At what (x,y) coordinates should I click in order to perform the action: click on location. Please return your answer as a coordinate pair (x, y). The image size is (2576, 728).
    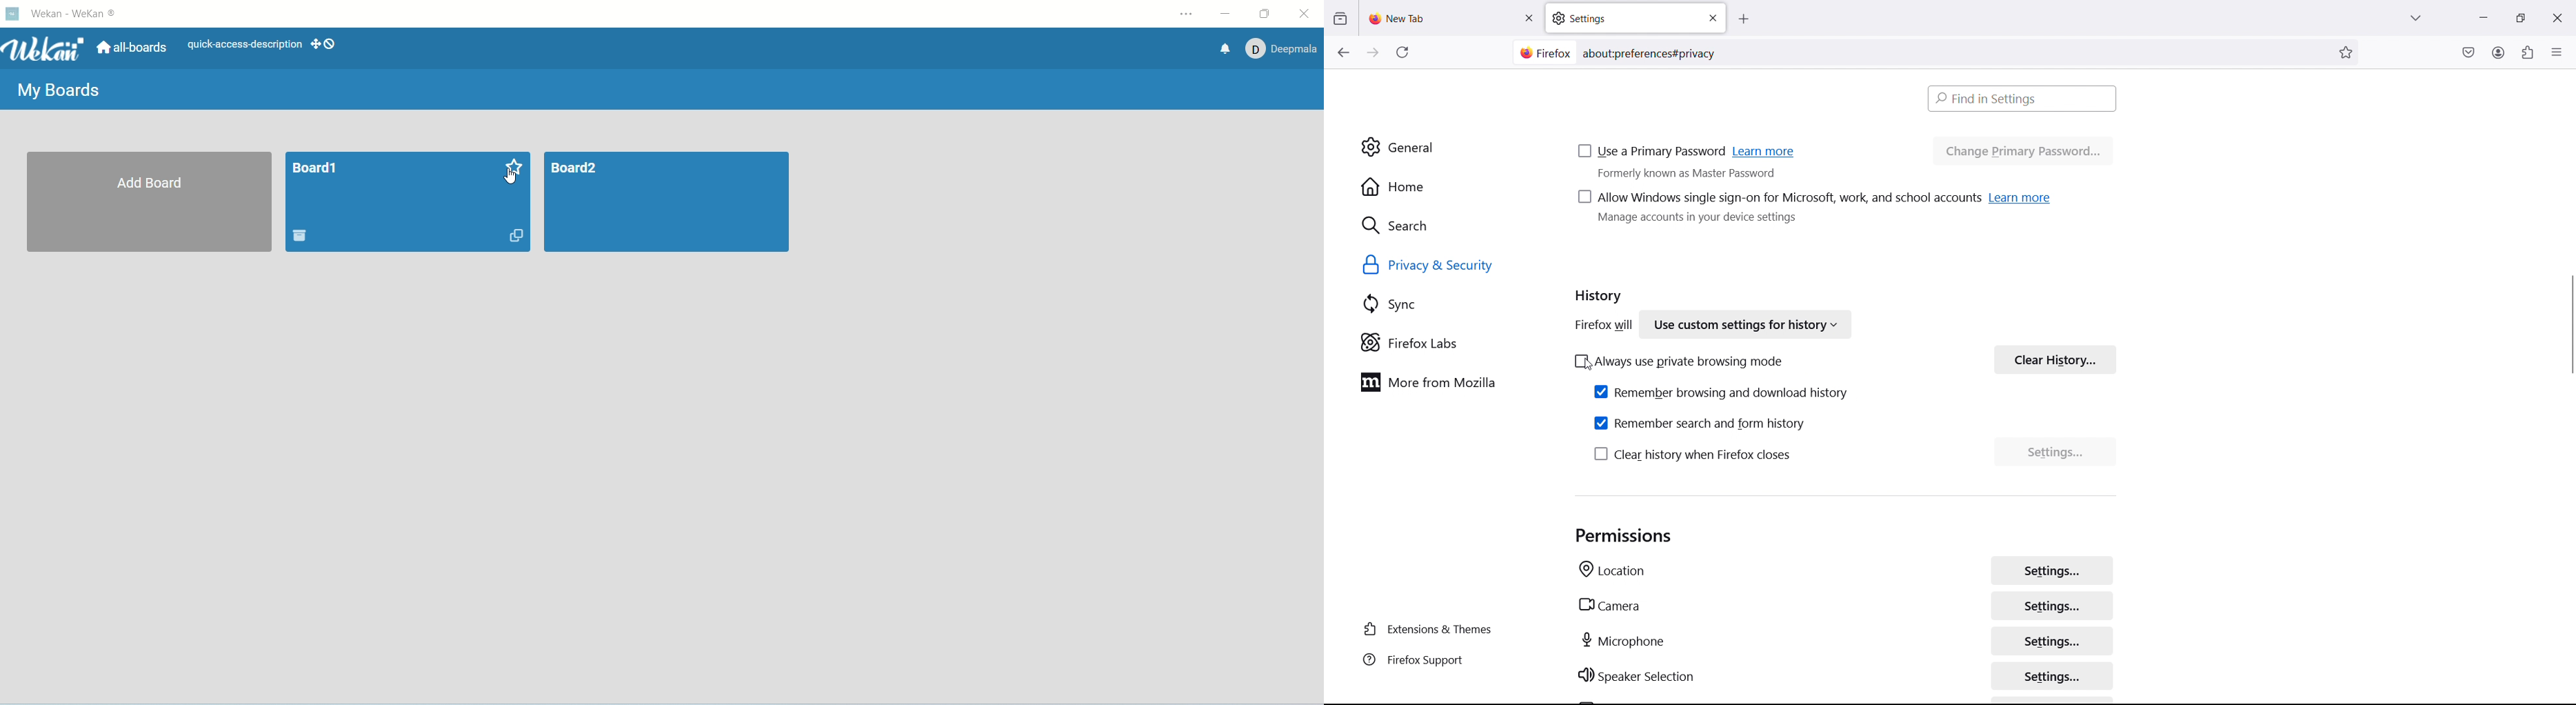
    Looking at the image, I should click on (1612, 572).